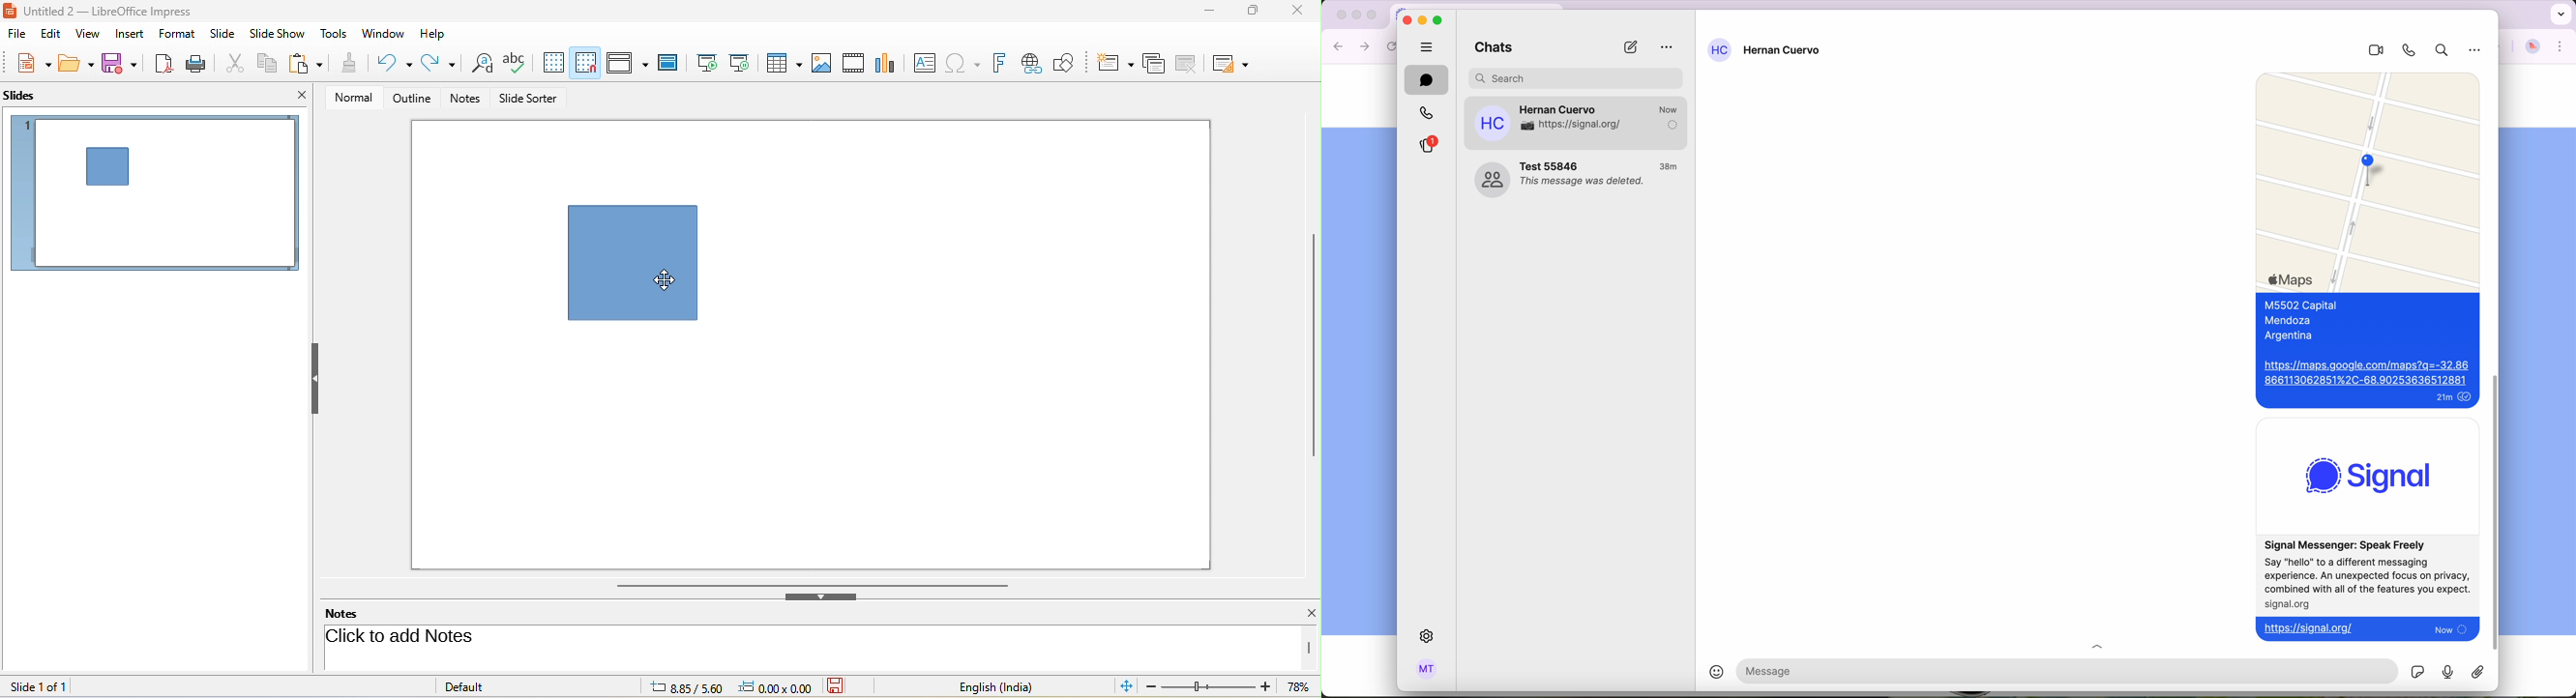 The image size is (2576, 700). Describe the element at coordinates (237, 62) in the screenshot. I see `cut` at that location.